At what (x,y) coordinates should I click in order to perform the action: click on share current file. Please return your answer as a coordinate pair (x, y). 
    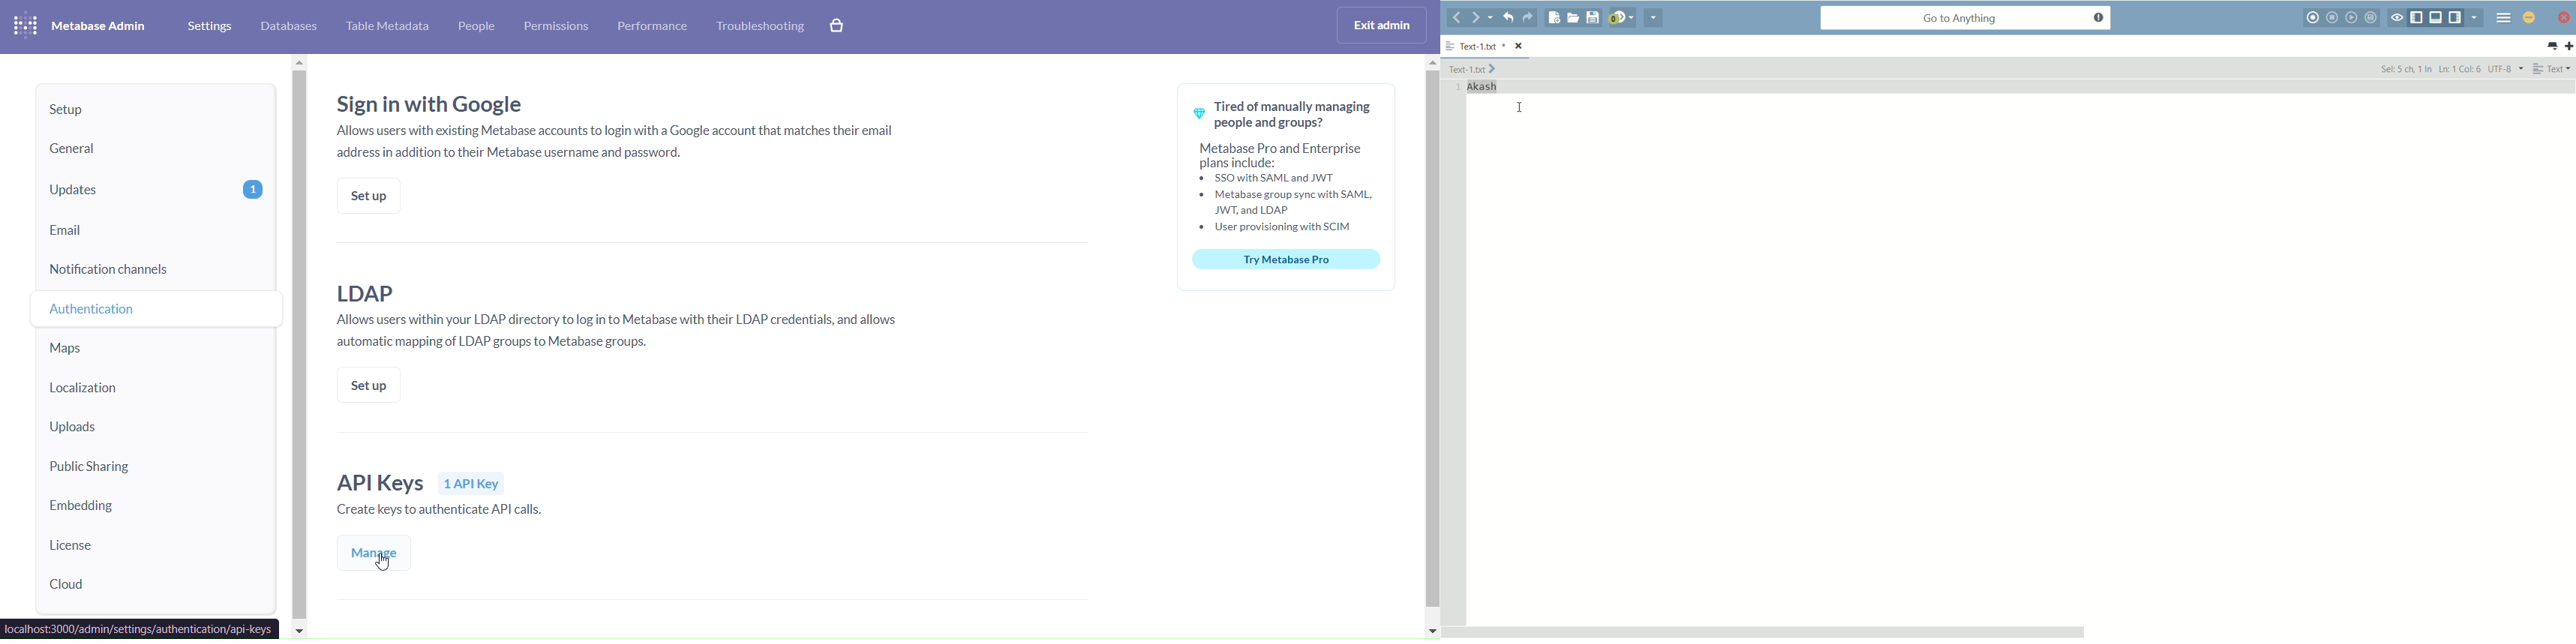
    Looking at the image, I should click on (1654, 18).